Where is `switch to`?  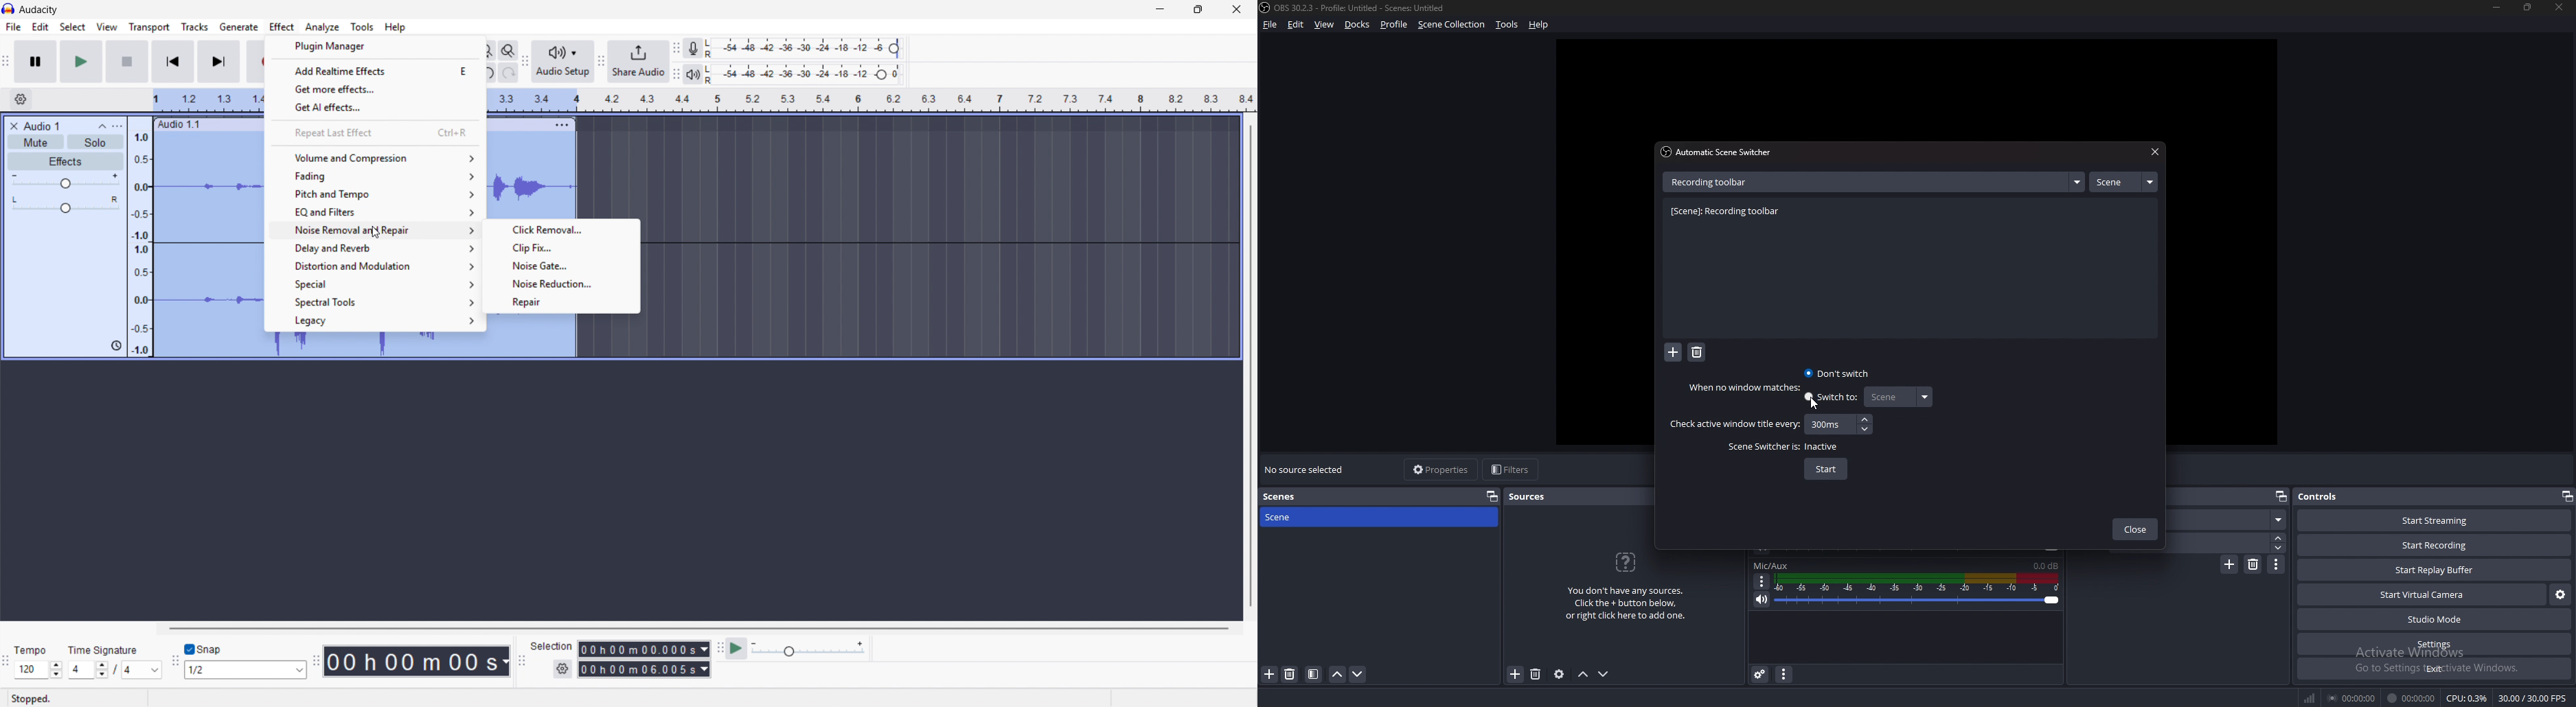
switch to is located at coordinates (1832, 399).